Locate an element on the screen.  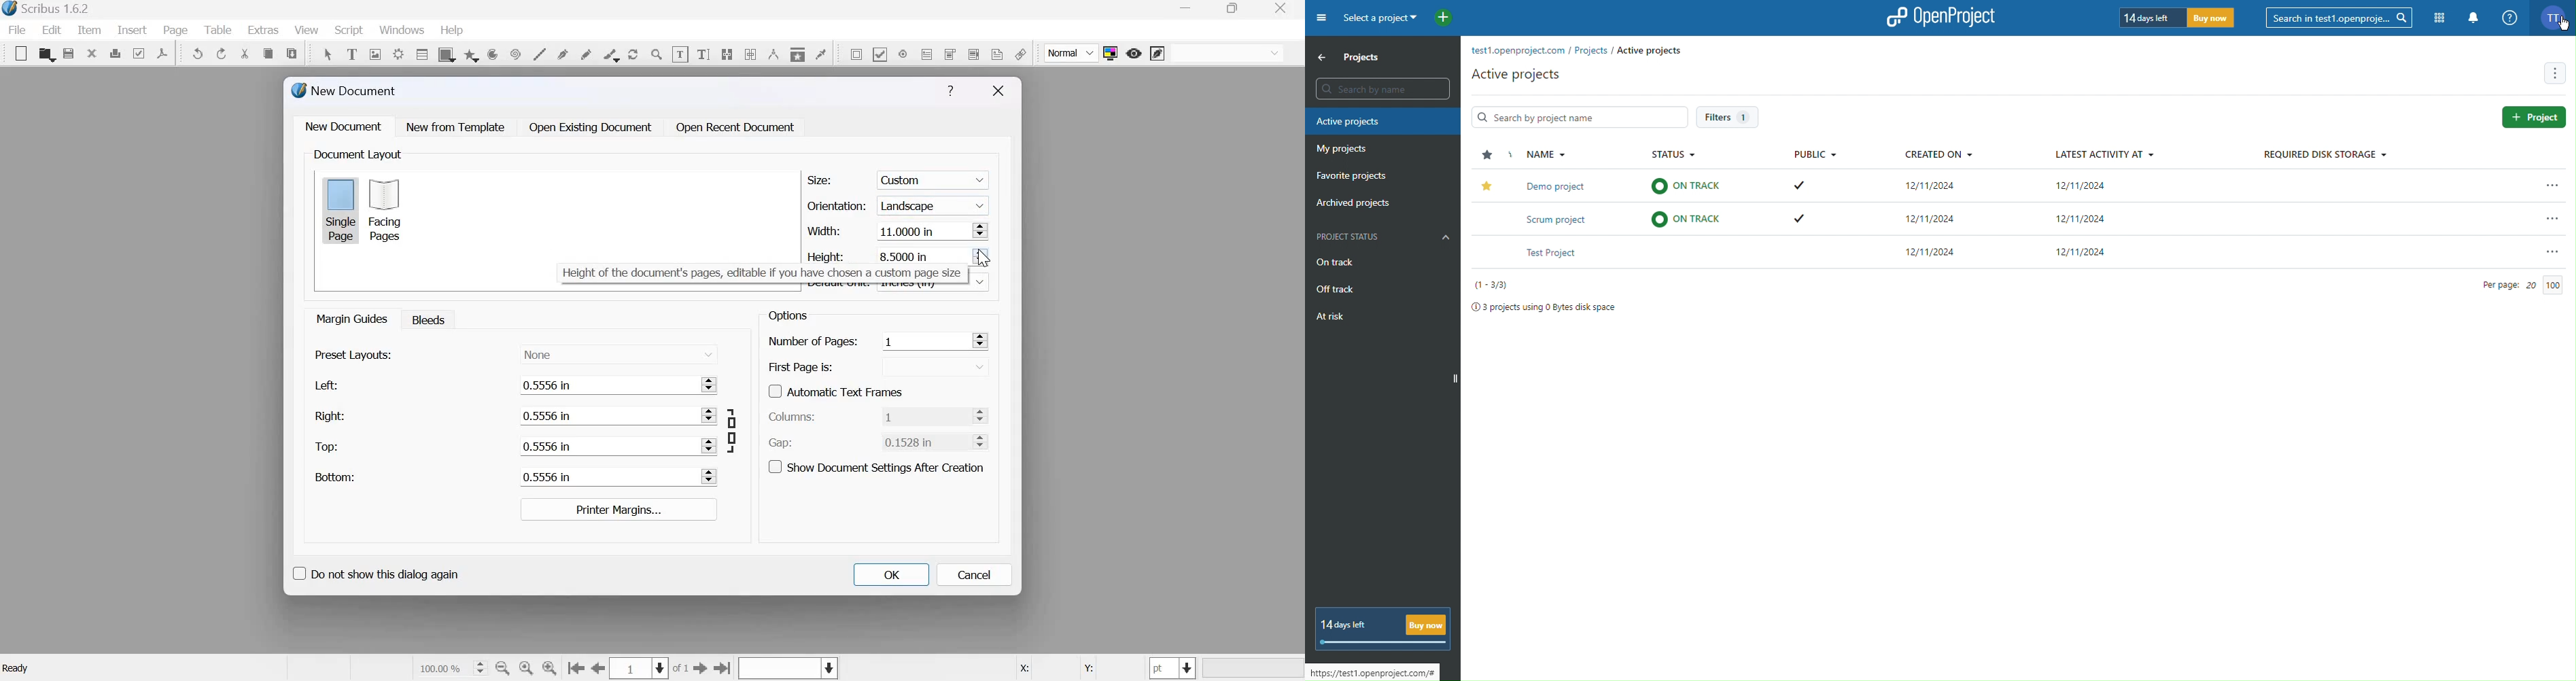
Search by project name is located at coordinates (1582, 116).